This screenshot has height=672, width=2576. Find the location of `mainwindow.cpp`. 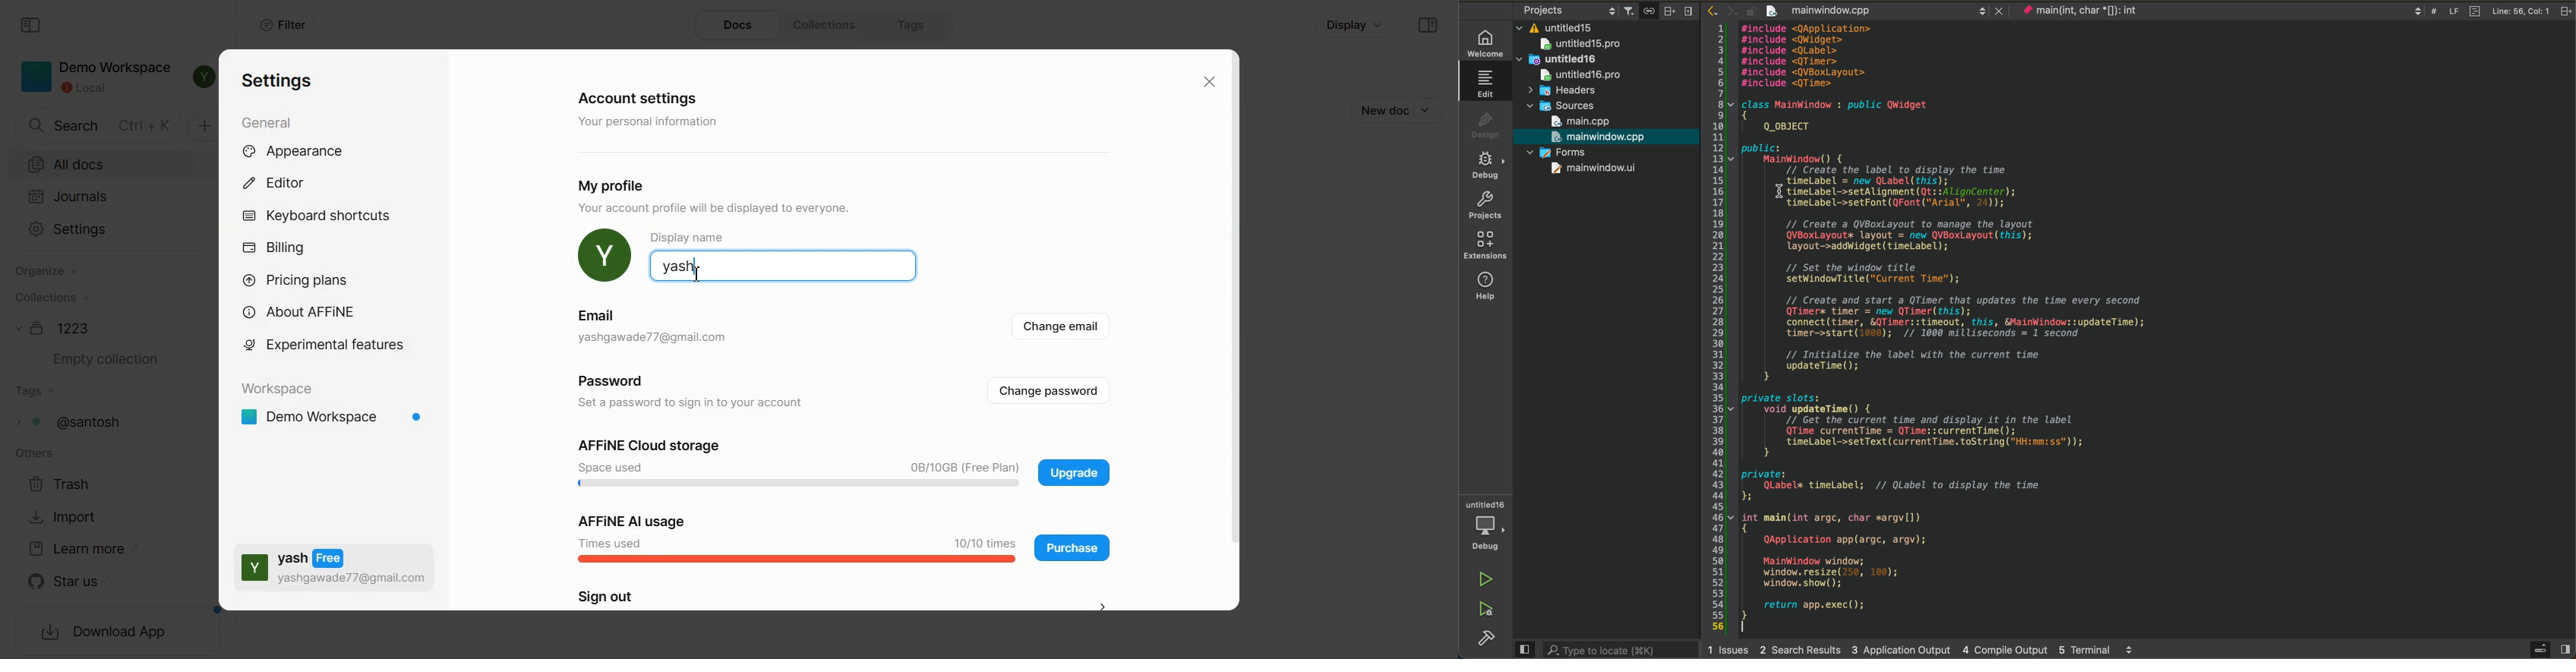

mainwindow.cpp is located at coordinates (1886, 11).